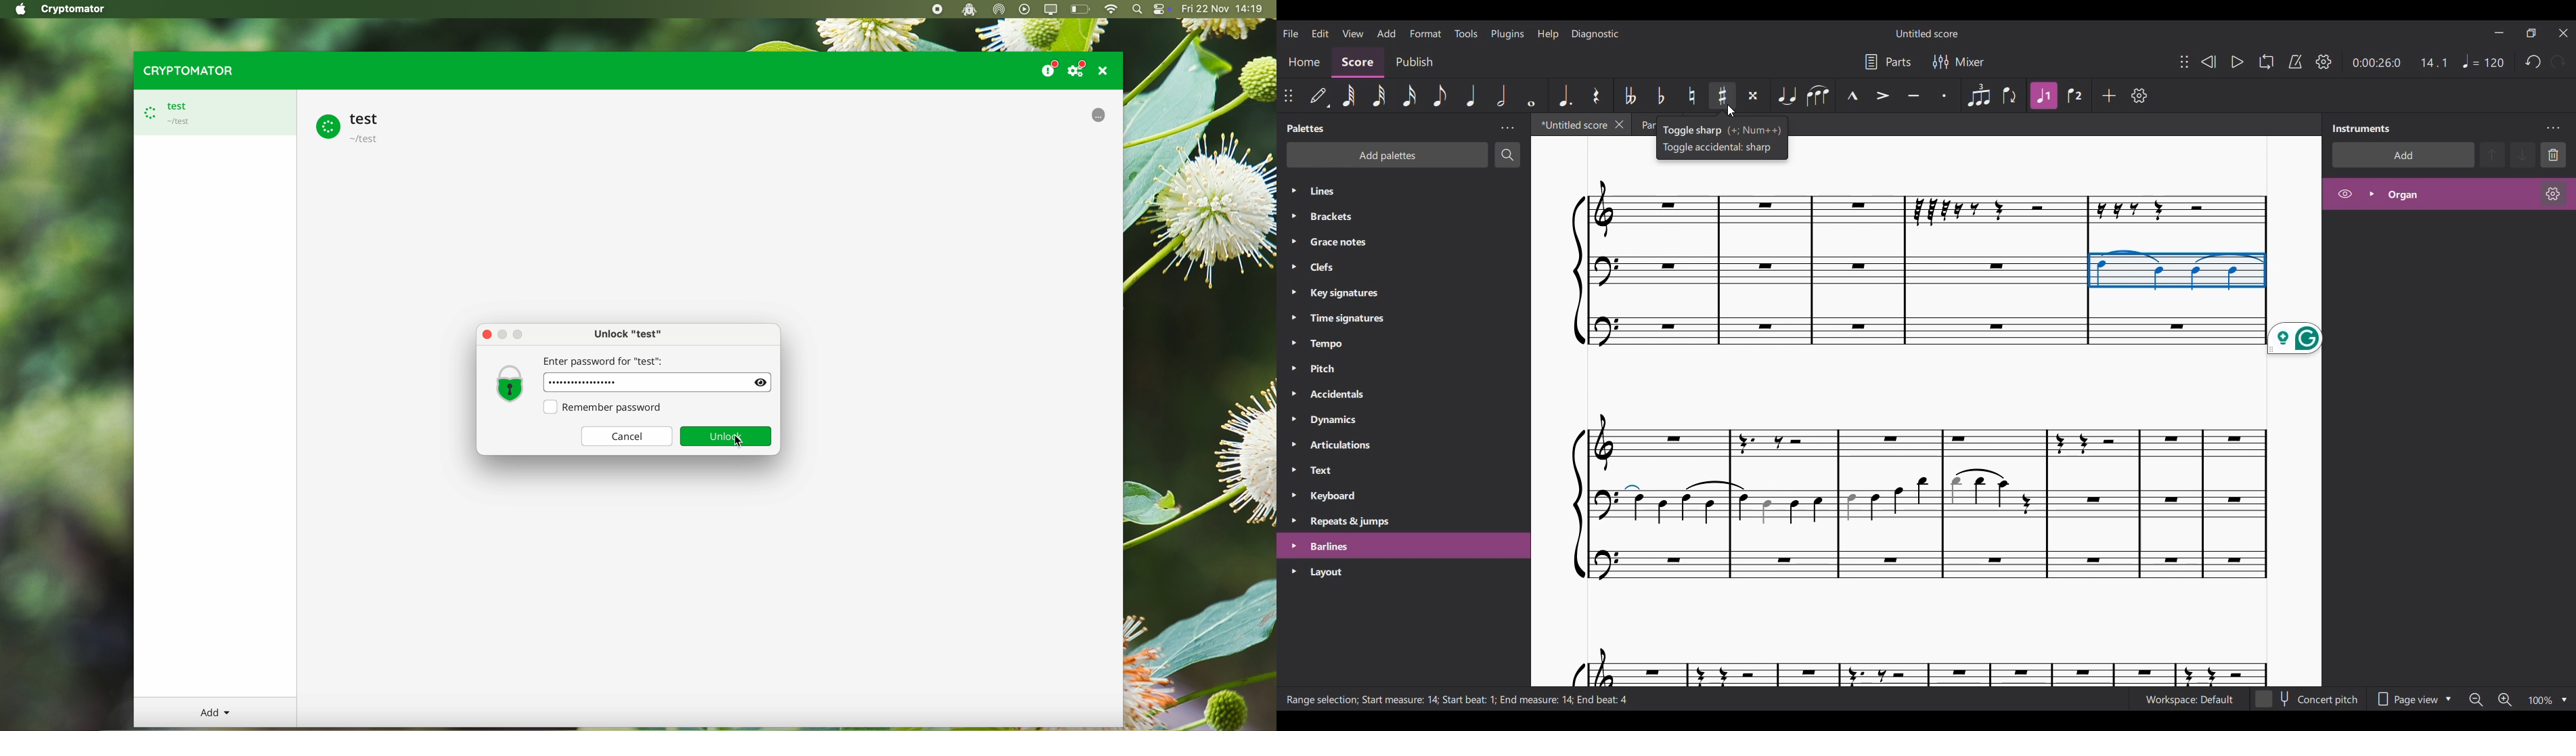  What do you see at coordinates (1348, 95) in the screenshot?
I see `64th note` at bounding box center [1348, 95].